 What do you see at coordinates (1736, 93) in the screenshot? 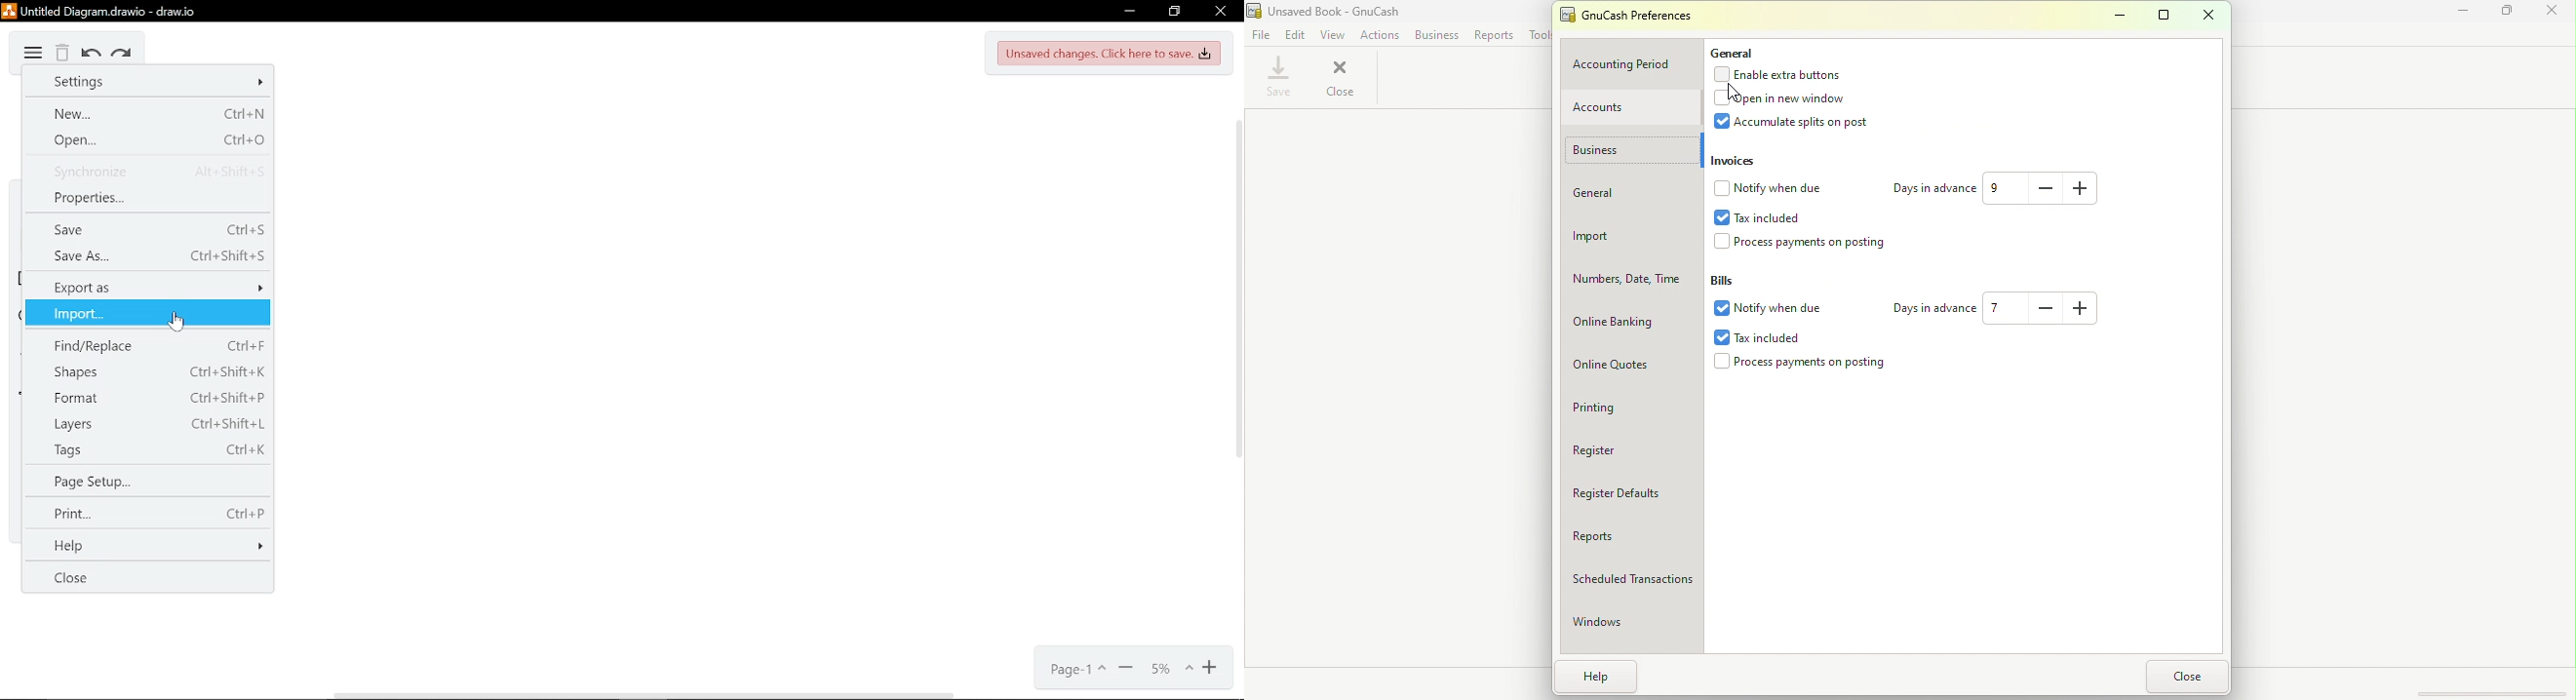
I see `cursor` at bounding box center [1736, 93].